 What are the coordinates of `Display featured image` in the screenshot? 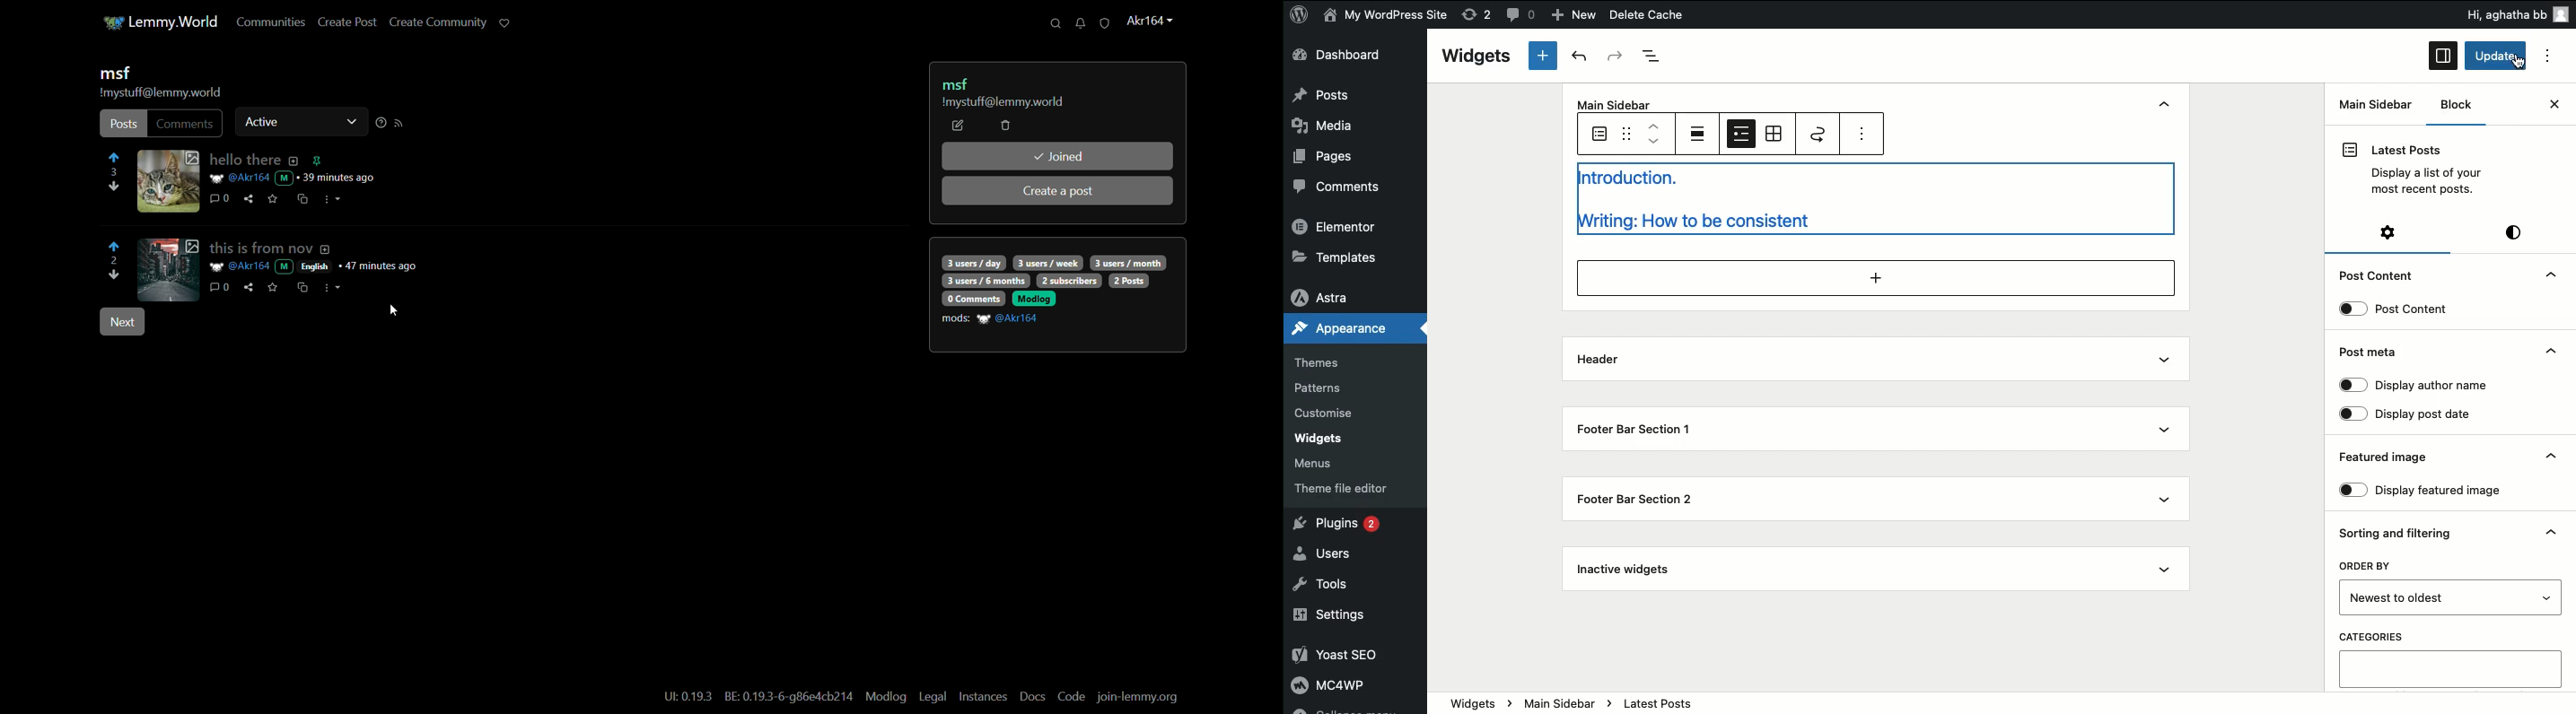 It's located at (2423, 490).